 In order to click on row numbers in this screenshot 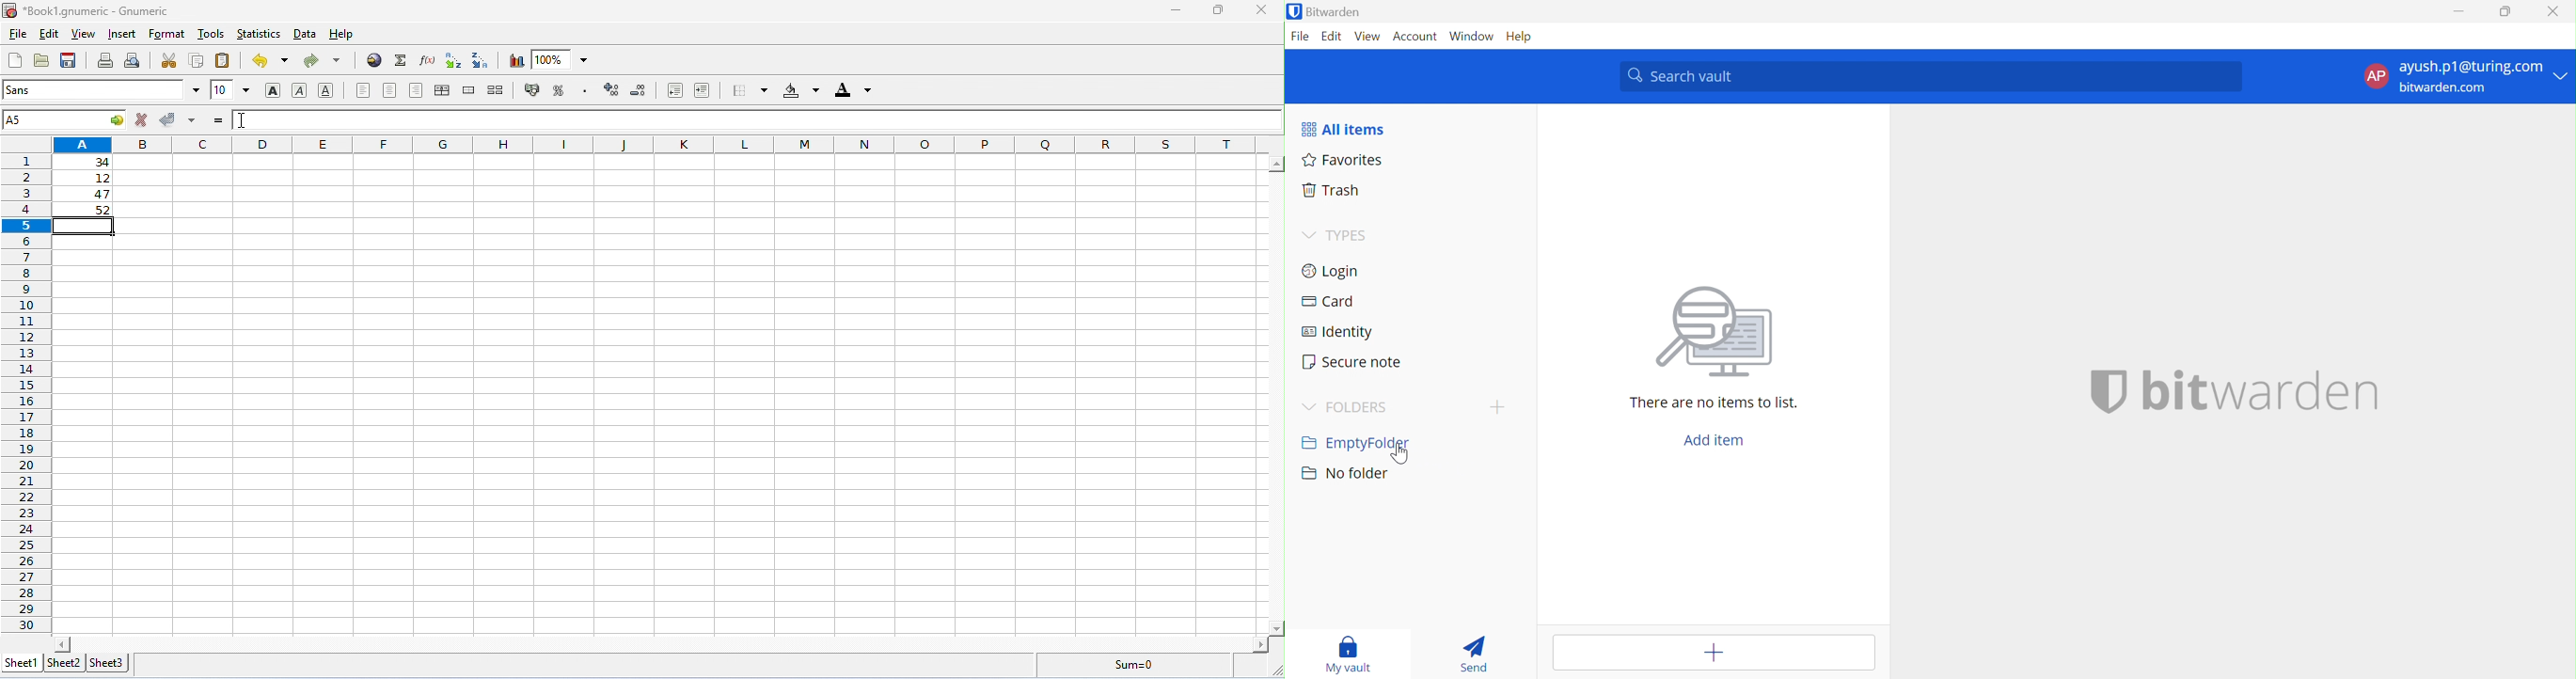, I will do `click(26, 394)`.